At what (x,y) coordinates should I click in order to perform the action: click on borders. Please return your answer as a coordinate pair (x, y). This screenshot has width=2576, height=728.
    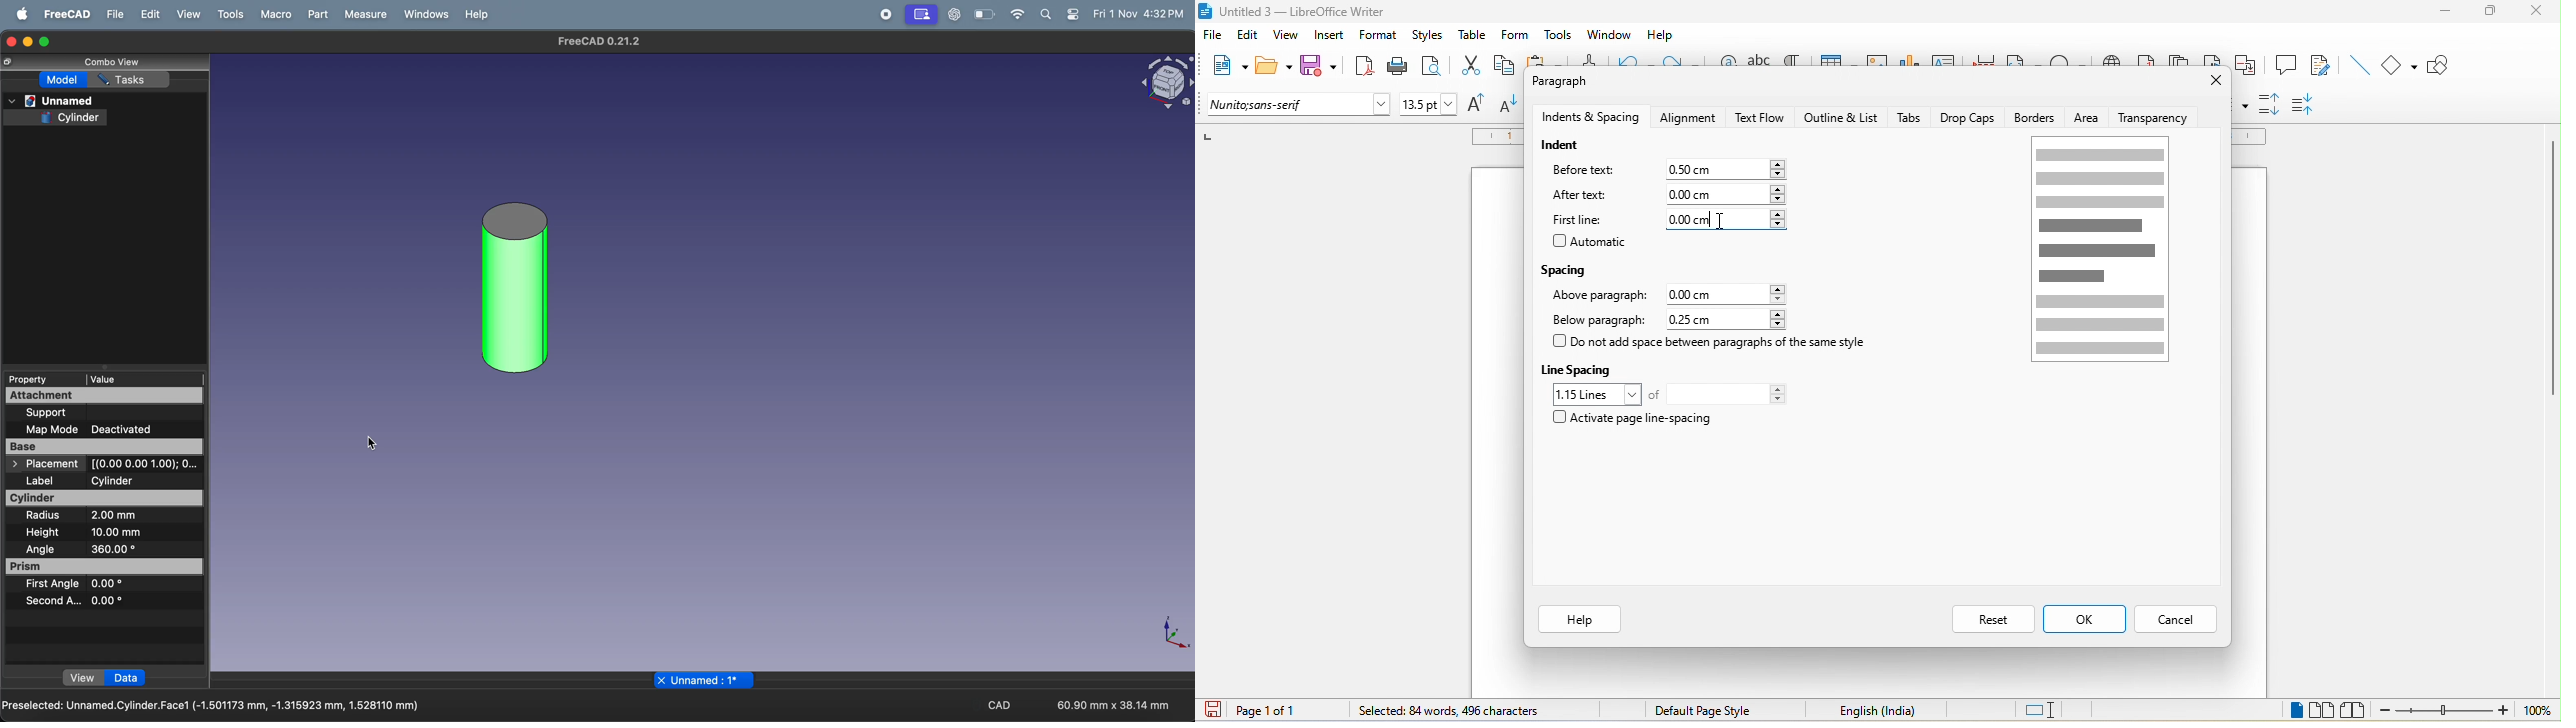
    Looking at the image, I should click on (2033, 118).